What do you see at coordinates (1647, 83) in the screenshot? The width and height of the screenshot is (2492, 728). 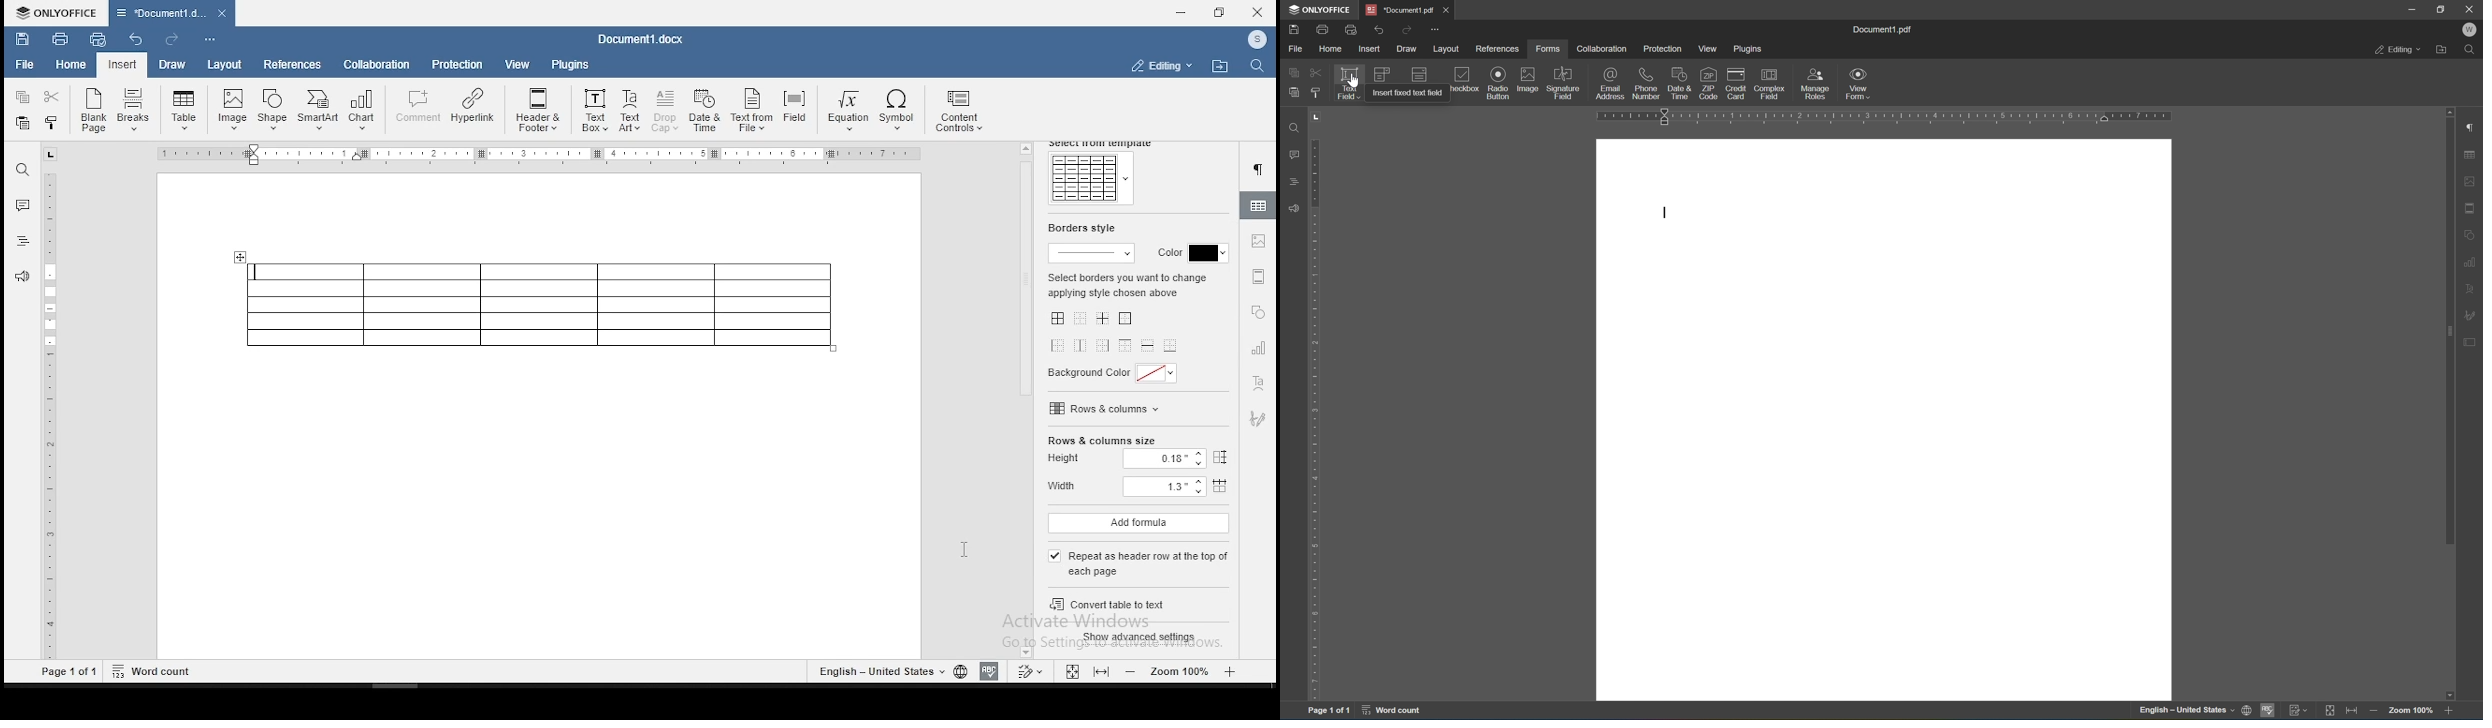 I see `phone number` at bounding box center [1647, 83].